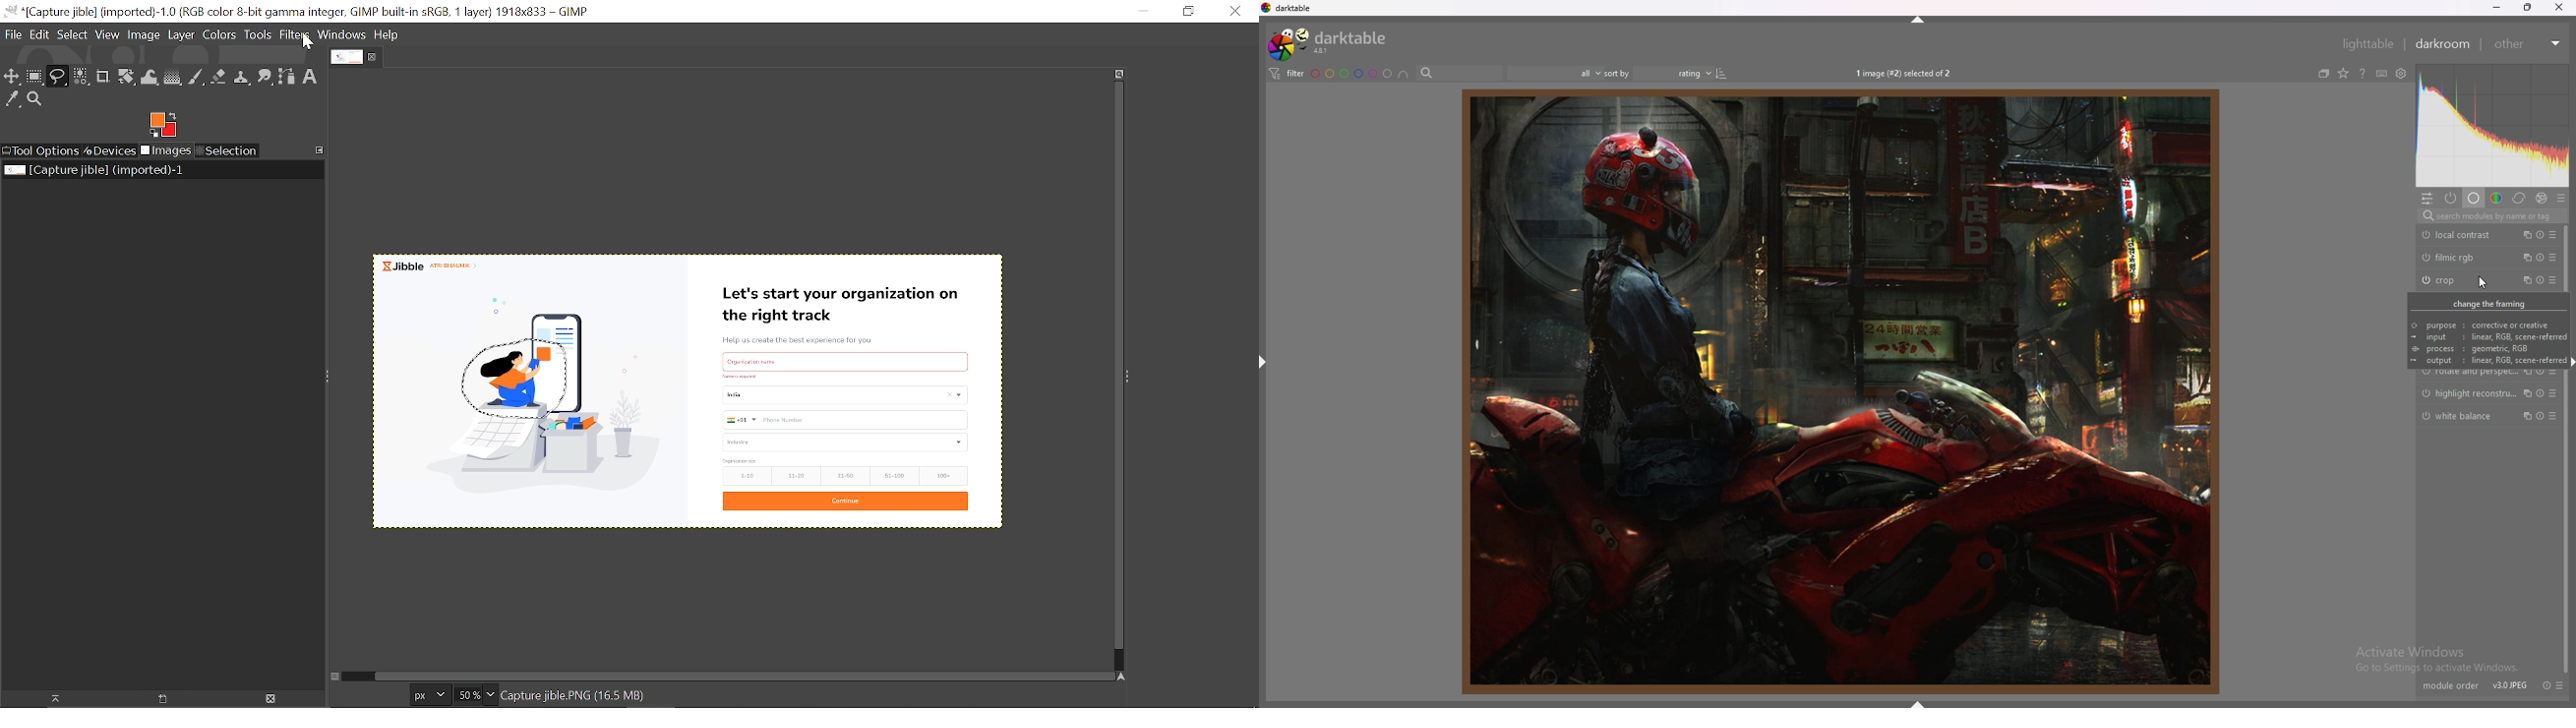  What do you see at coordinates (1286, 73) in the screenshot?
I see `filter` at bounding box center [1286, 73].